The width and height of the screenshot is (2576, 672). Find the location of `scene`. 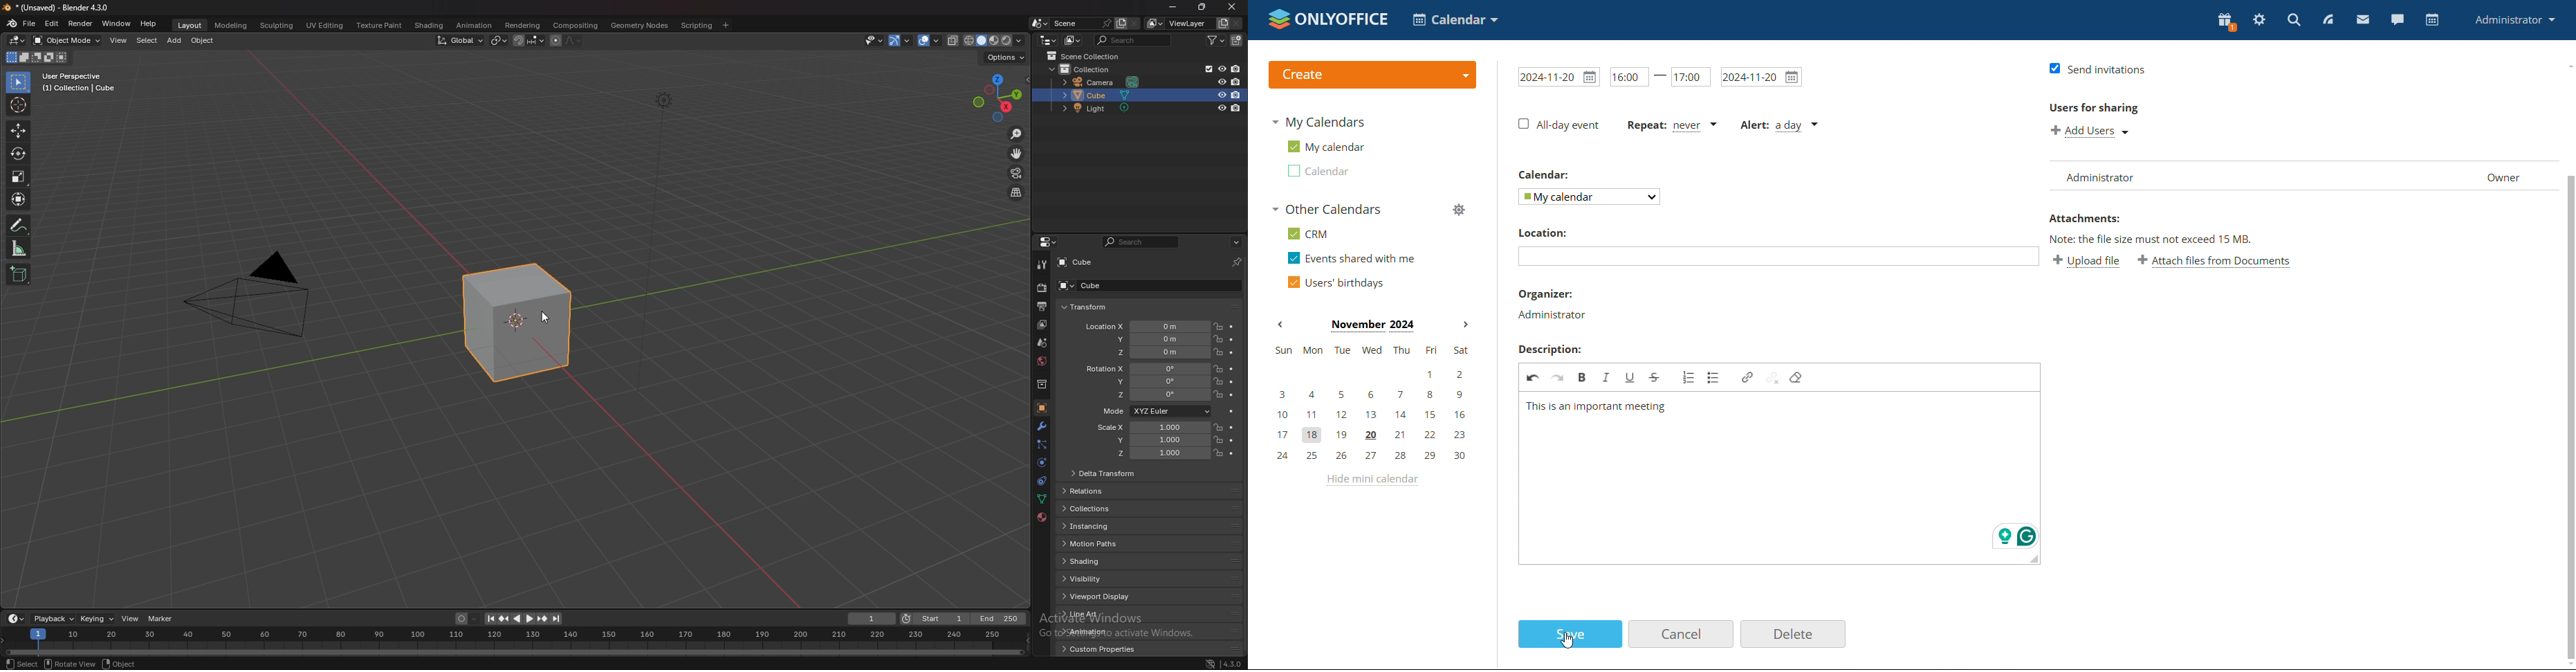

scene is located at coordinates (1041, 343).